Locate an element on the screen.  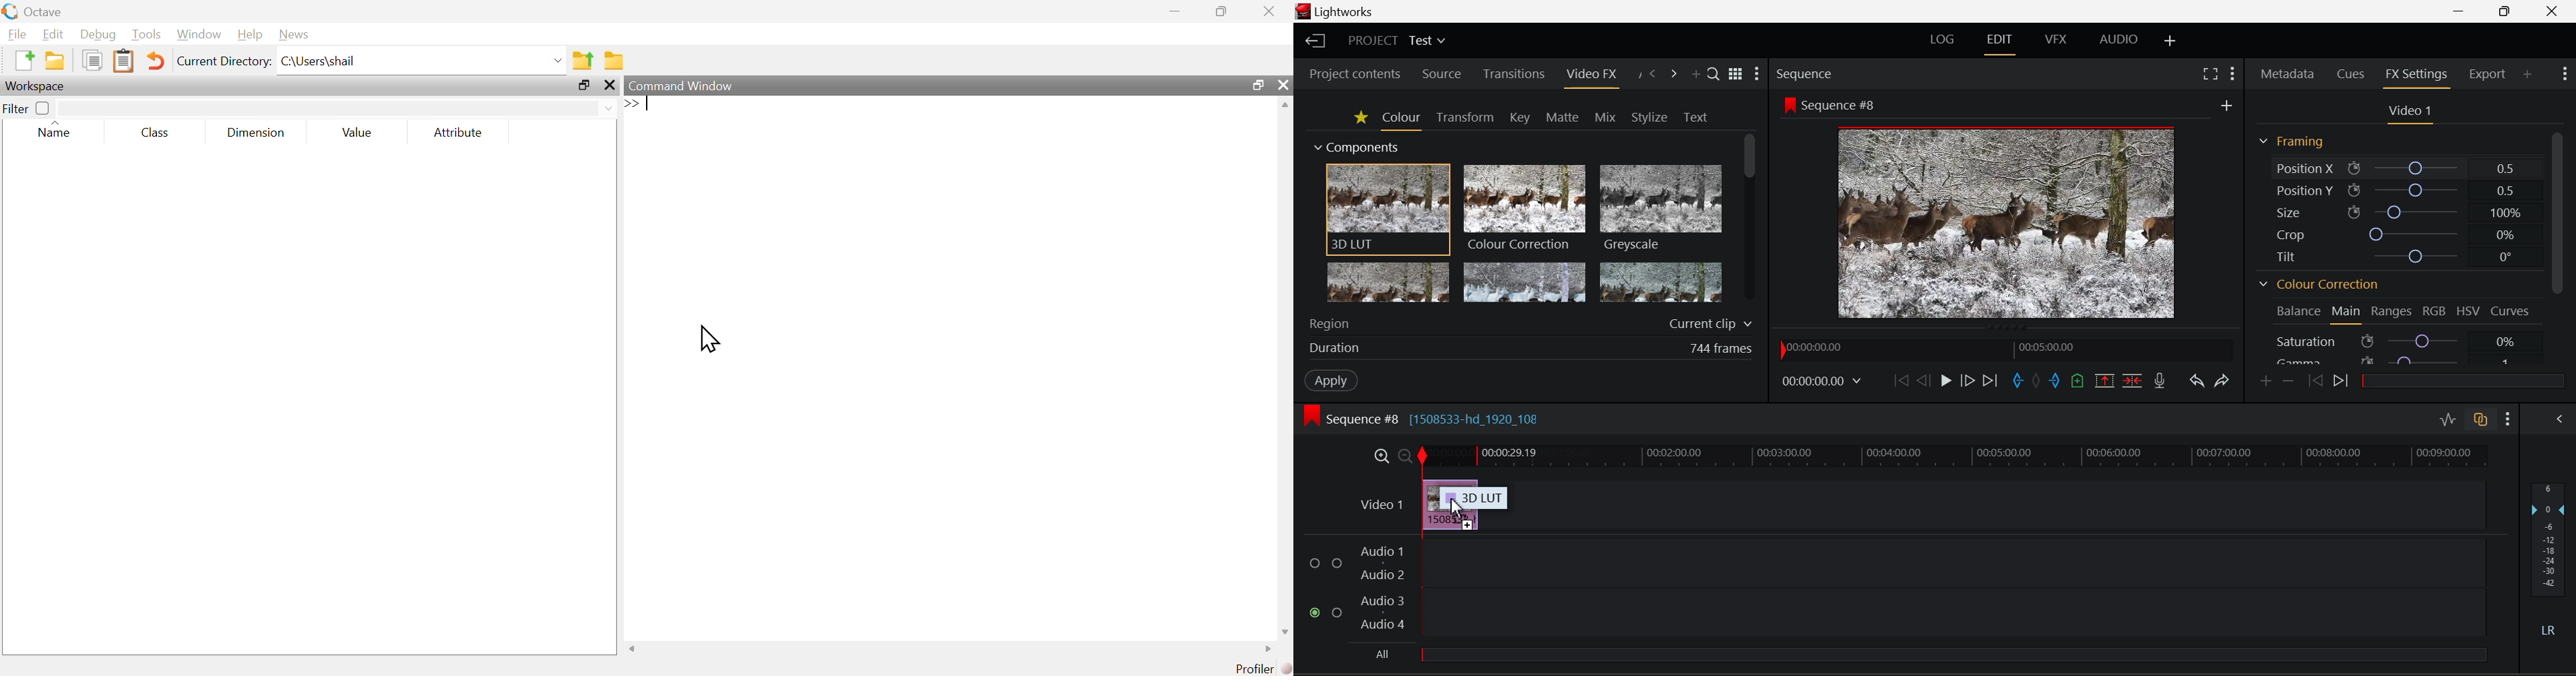
Previous keyframe is located at coordinates (2316, 381).